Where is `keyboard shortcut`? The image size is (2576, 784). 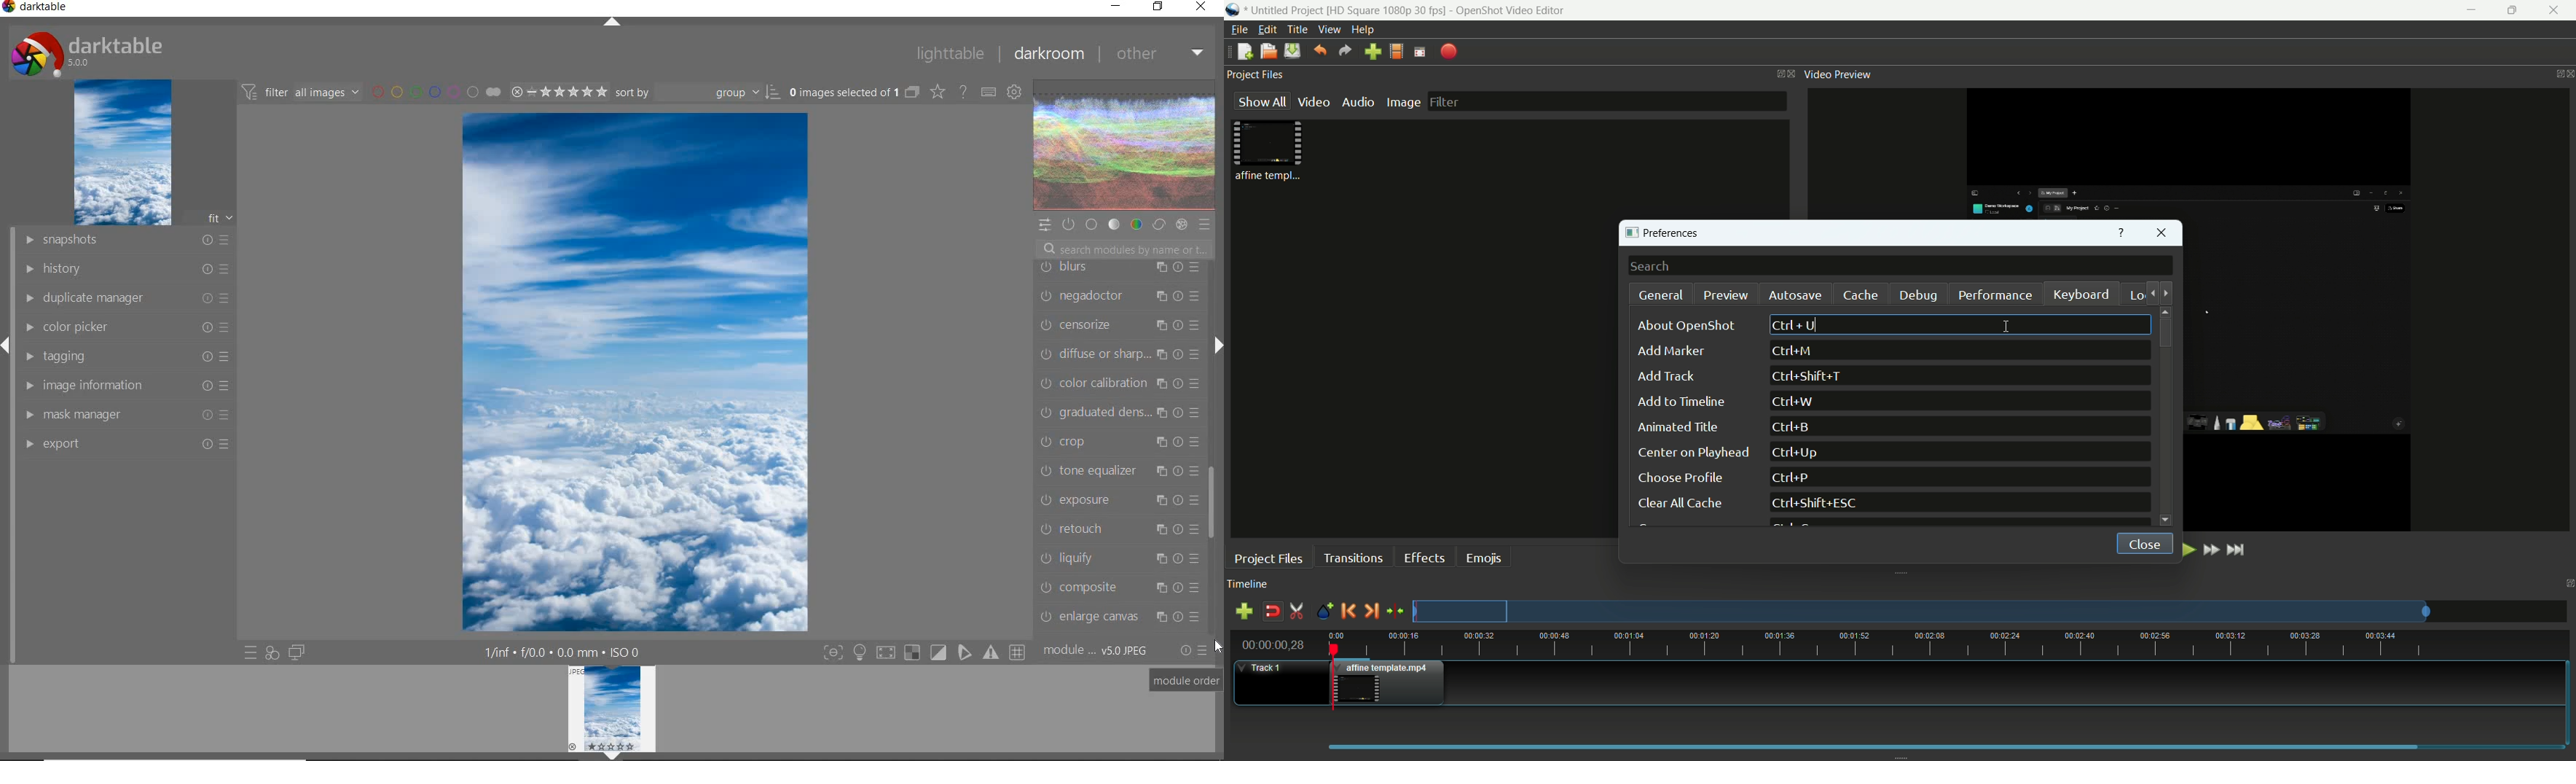
keyboard shortcut is located at coordinates (1799, 452).